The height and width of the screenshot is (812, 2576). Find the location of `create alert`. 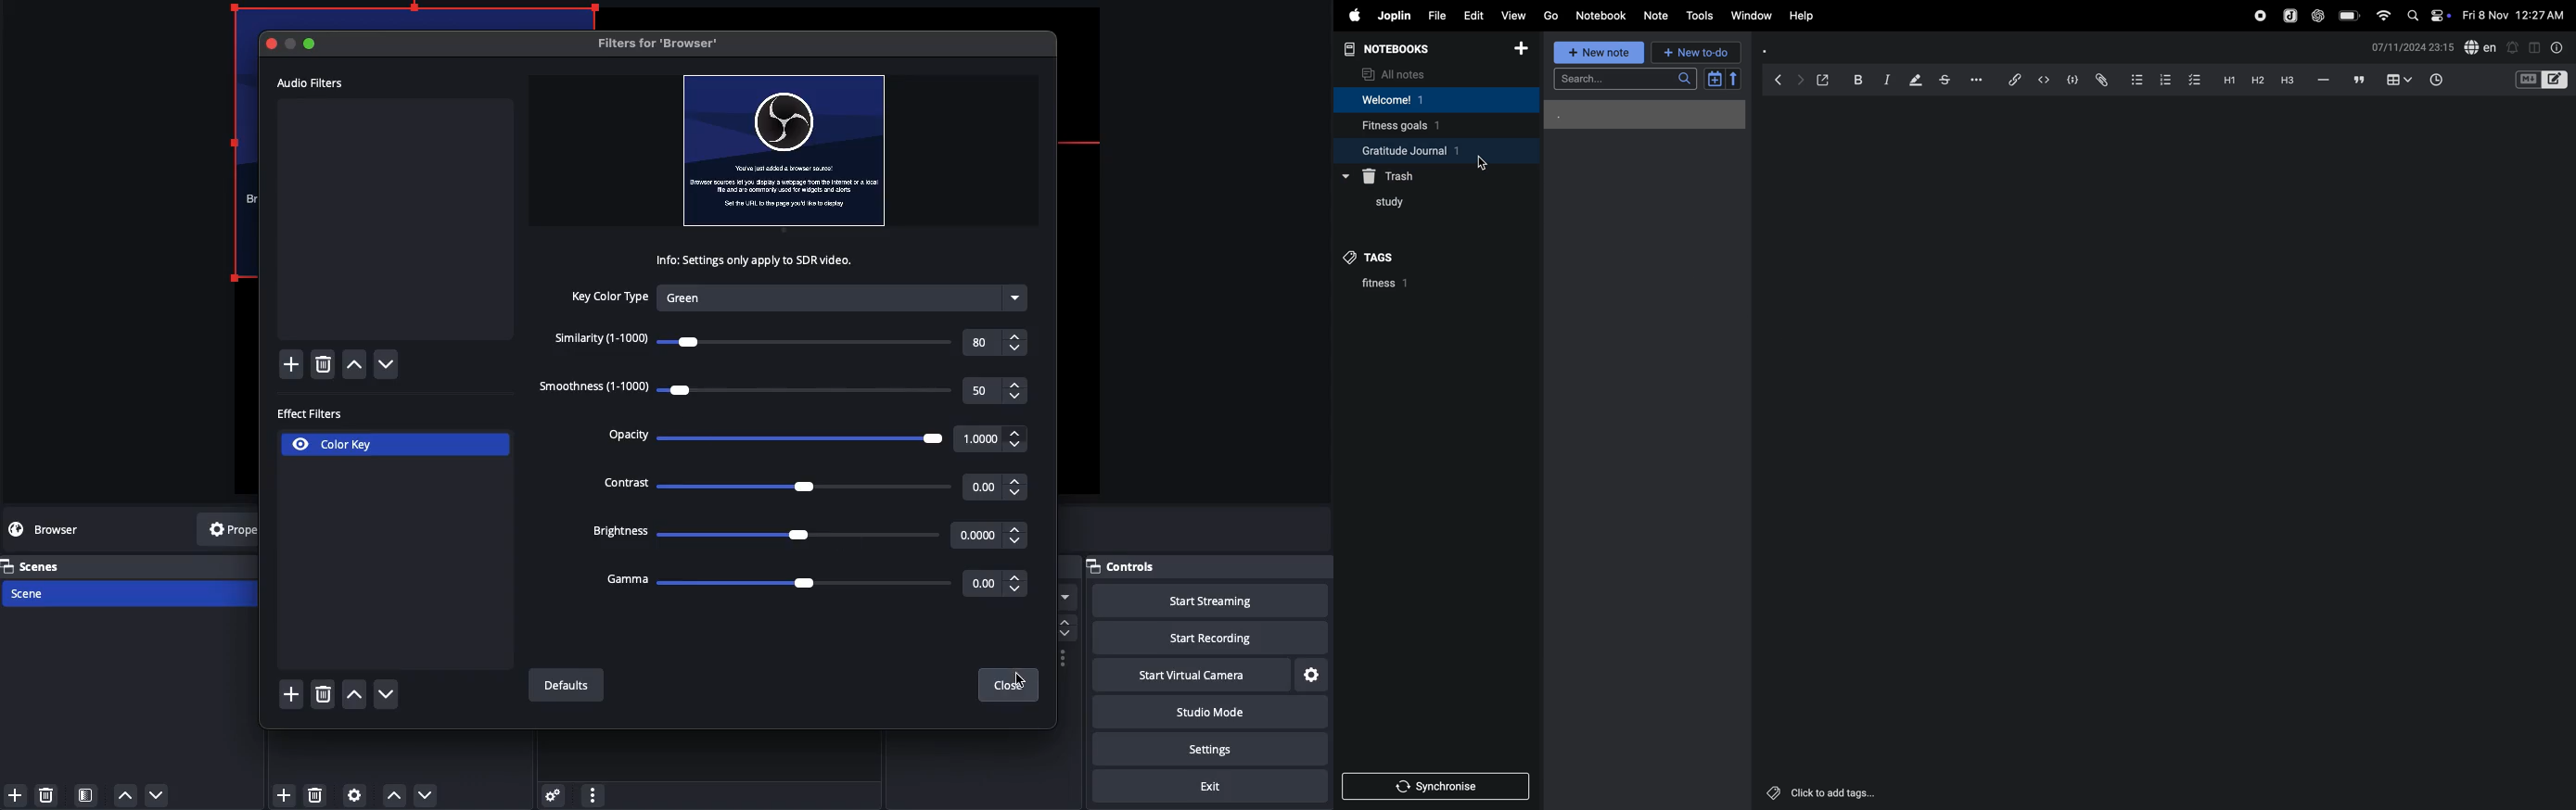

create alert is located at coordinates (2514, 49).